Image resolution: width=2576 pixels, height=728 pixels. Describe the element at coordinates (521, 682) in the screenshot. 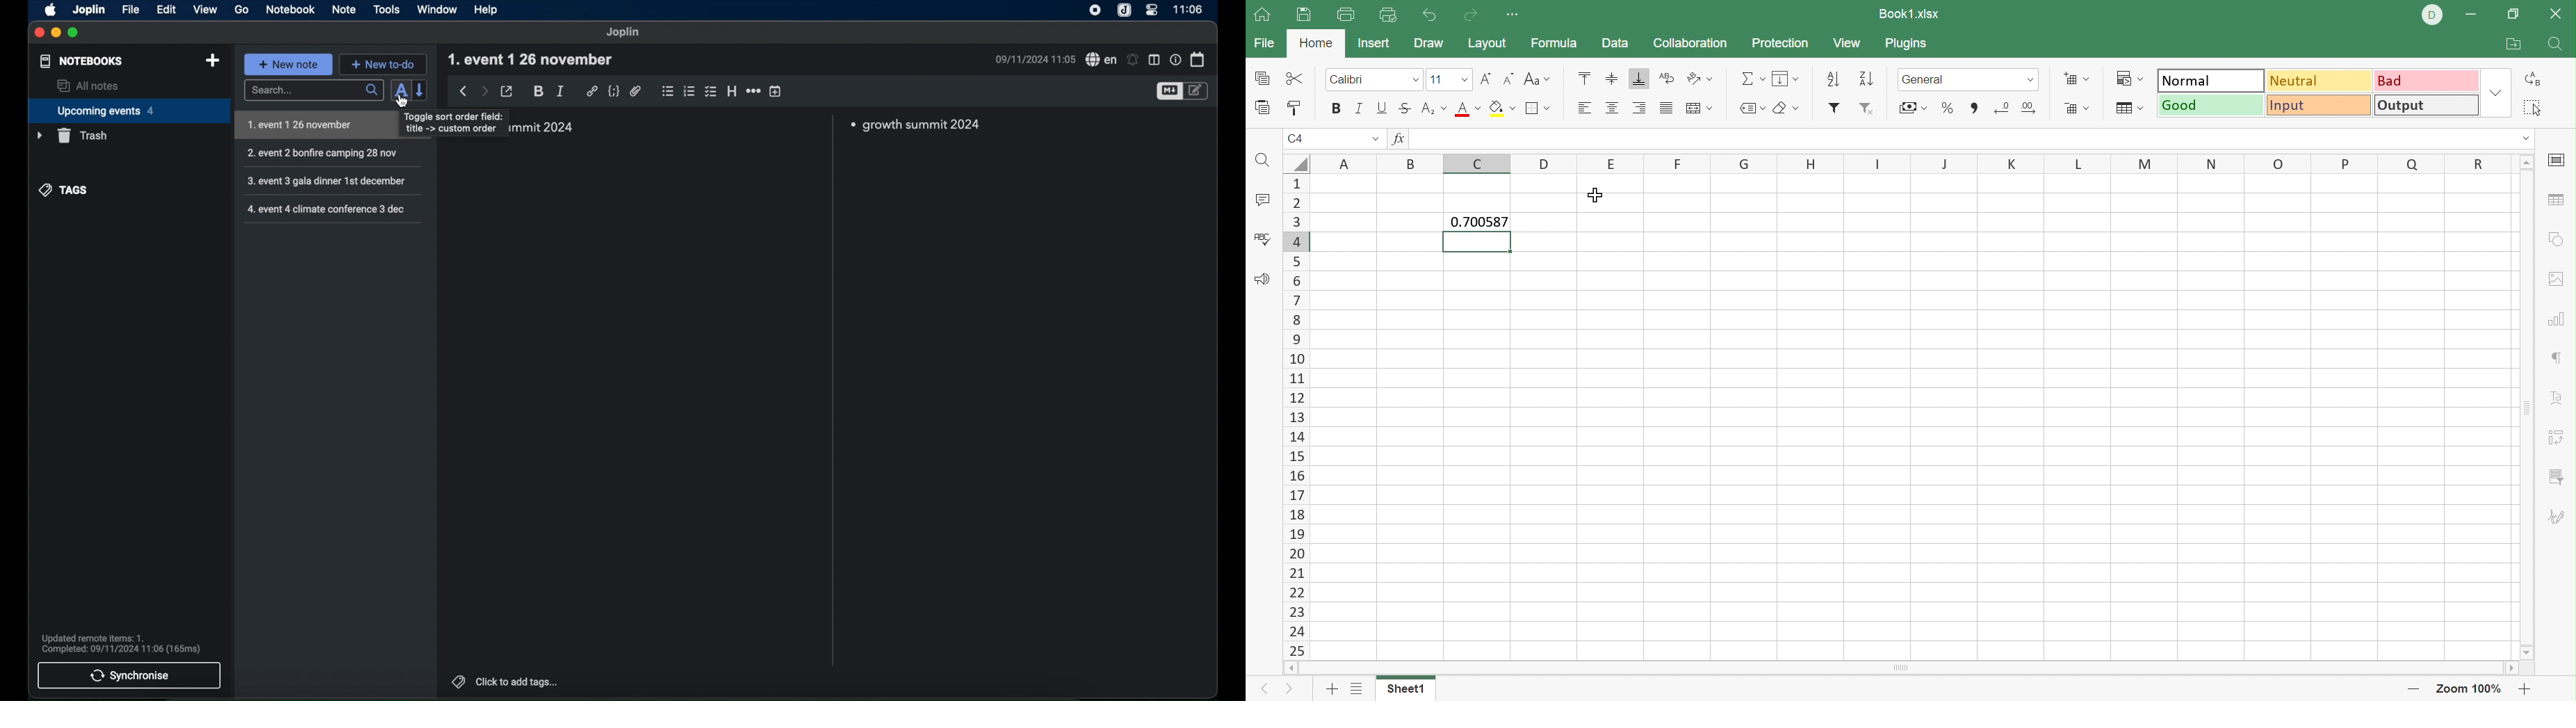

I see `click to add tags` at that location.